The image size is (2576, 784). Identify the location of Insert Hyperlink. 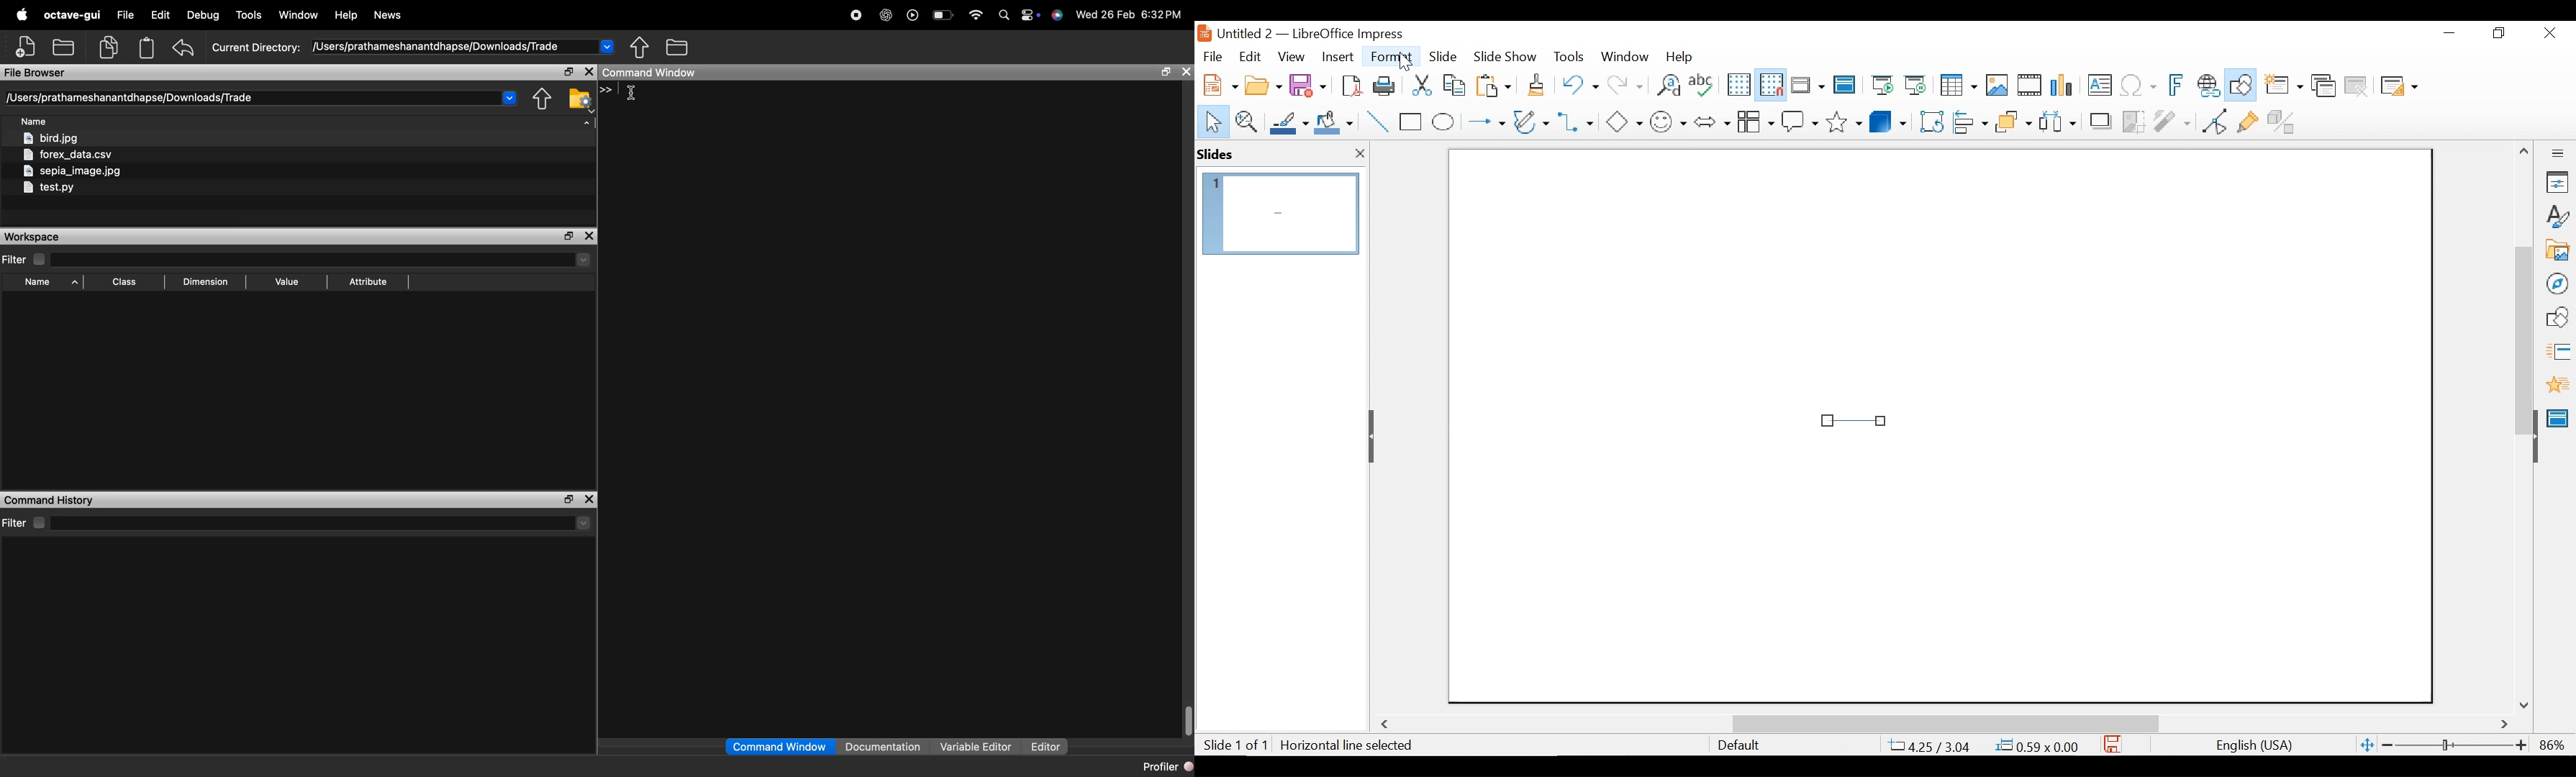
(2208, 86).